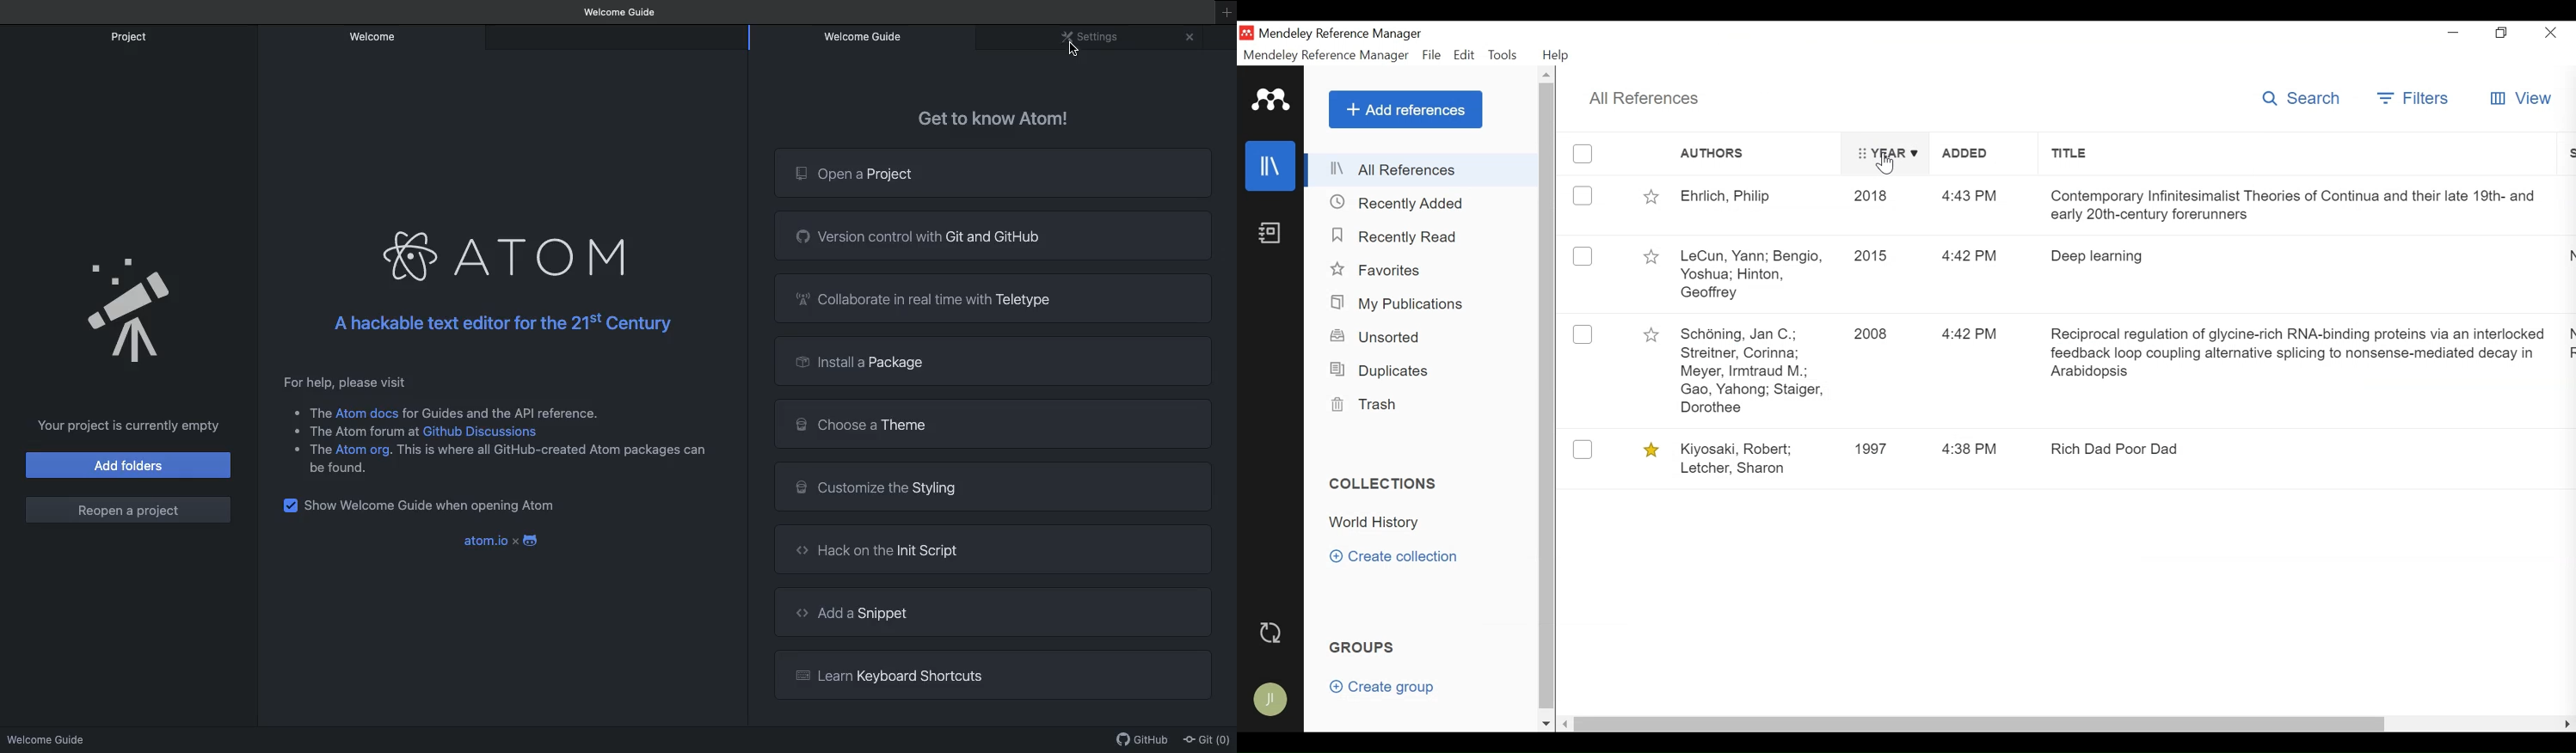 The image size is (2576, 756). I want to click on Trash, so click(1371, 404).